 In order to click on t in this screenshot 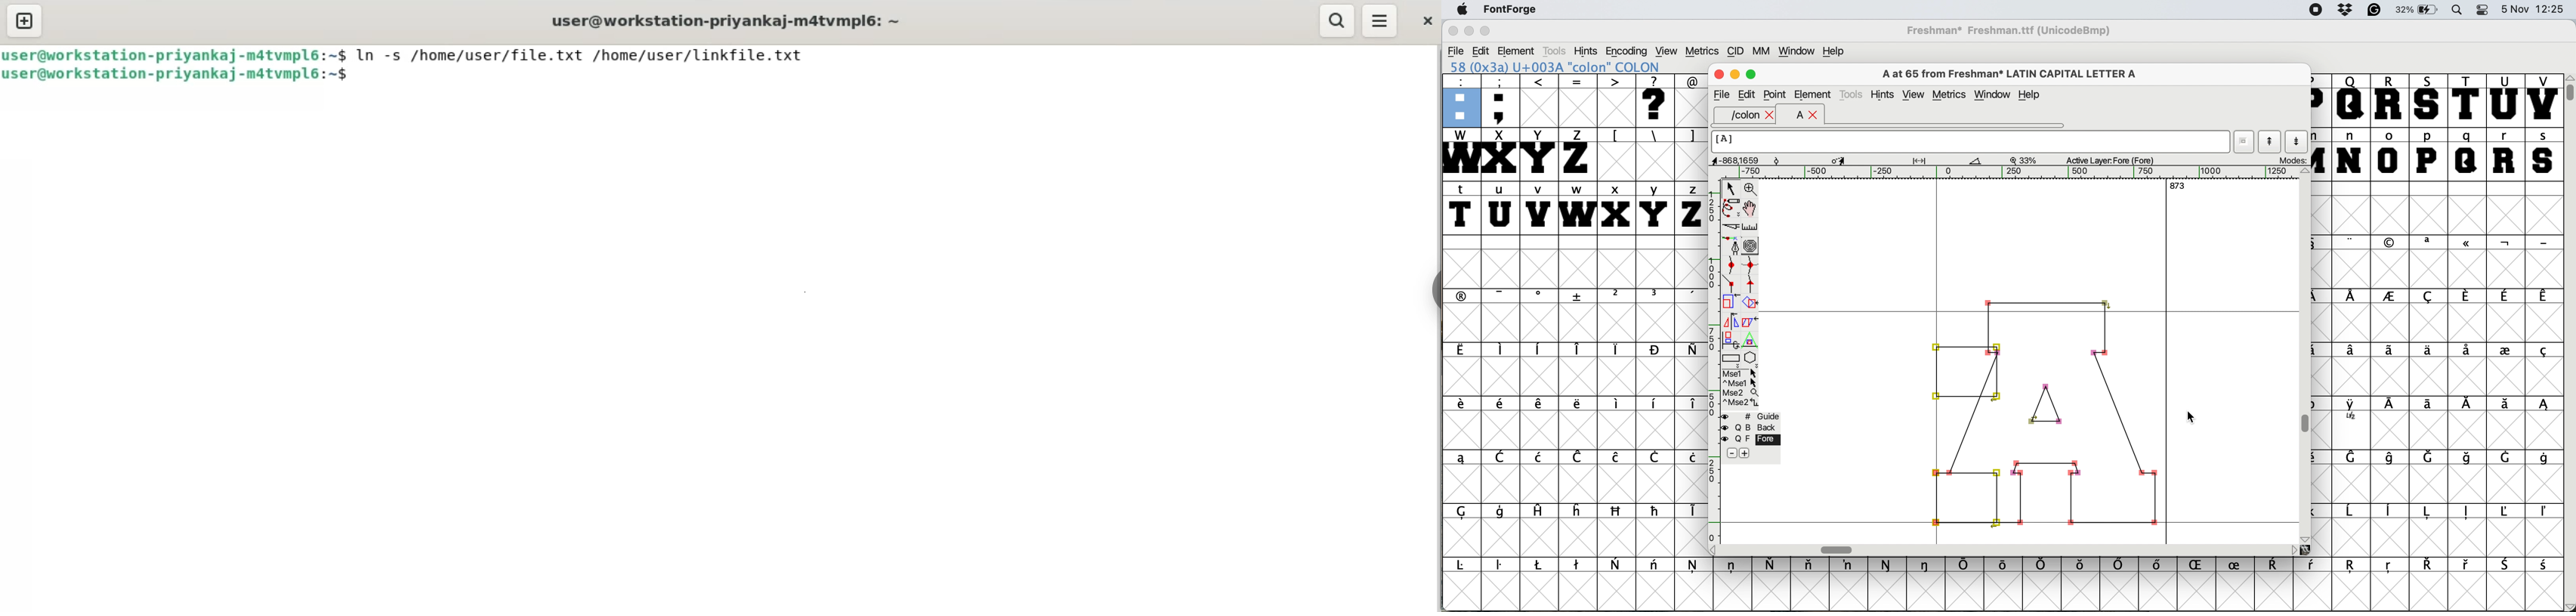, I will do `click(1462, 207)`.